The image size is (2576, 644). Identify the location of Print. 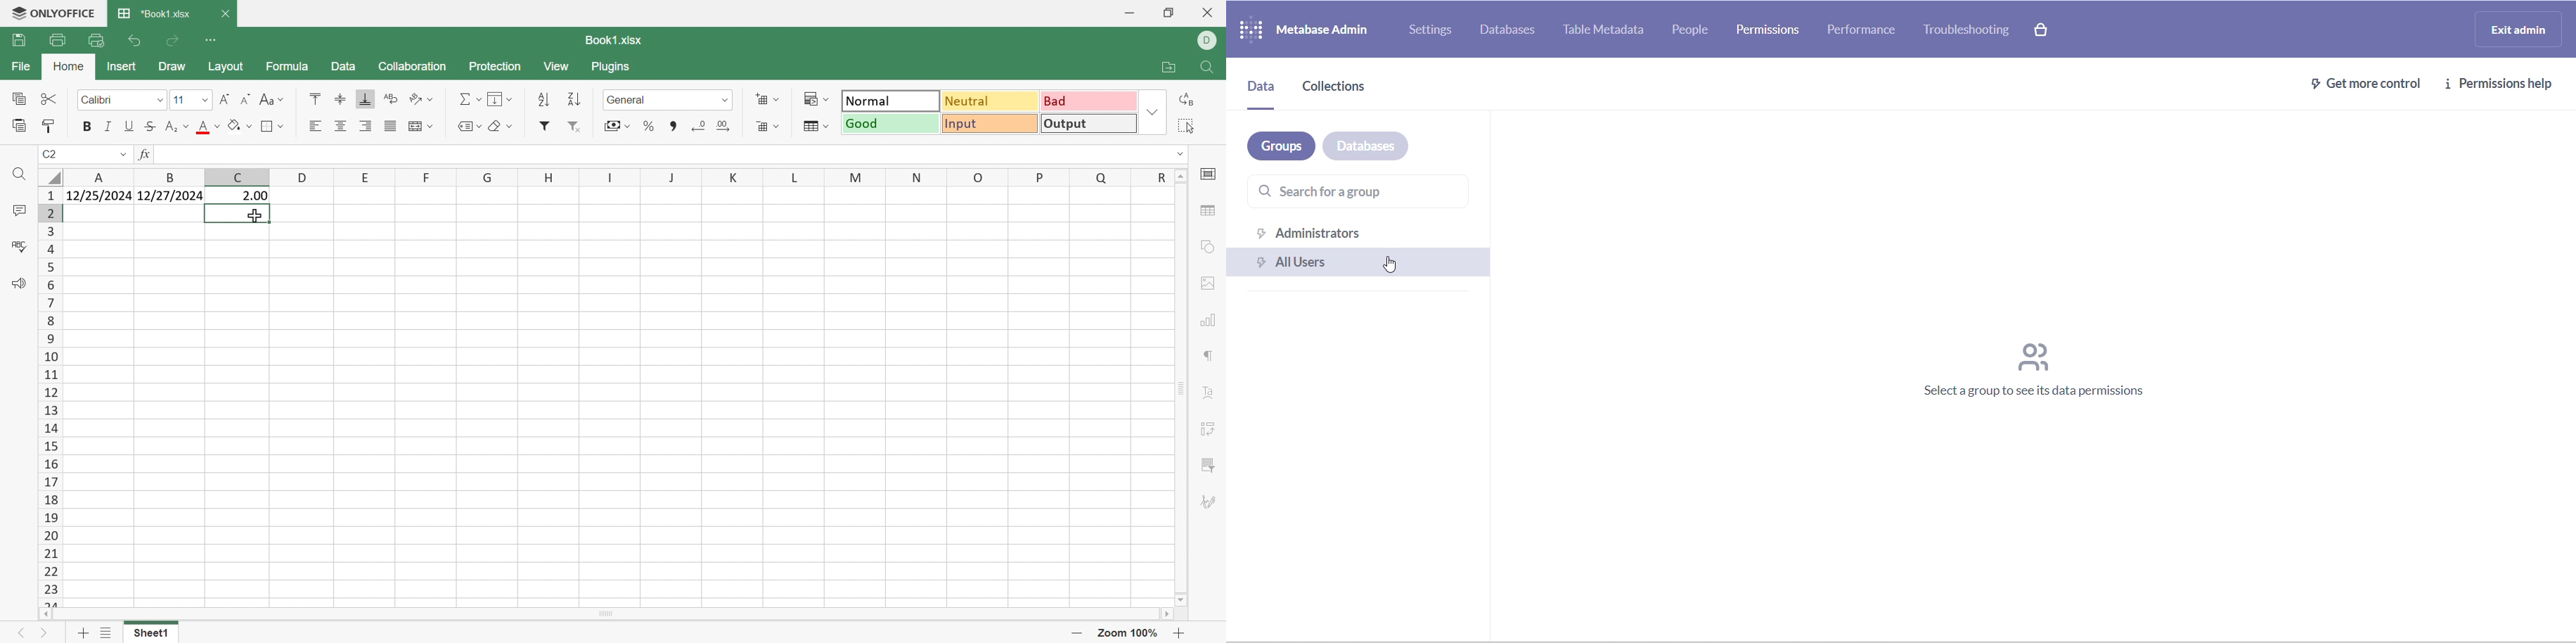
(59, 40).